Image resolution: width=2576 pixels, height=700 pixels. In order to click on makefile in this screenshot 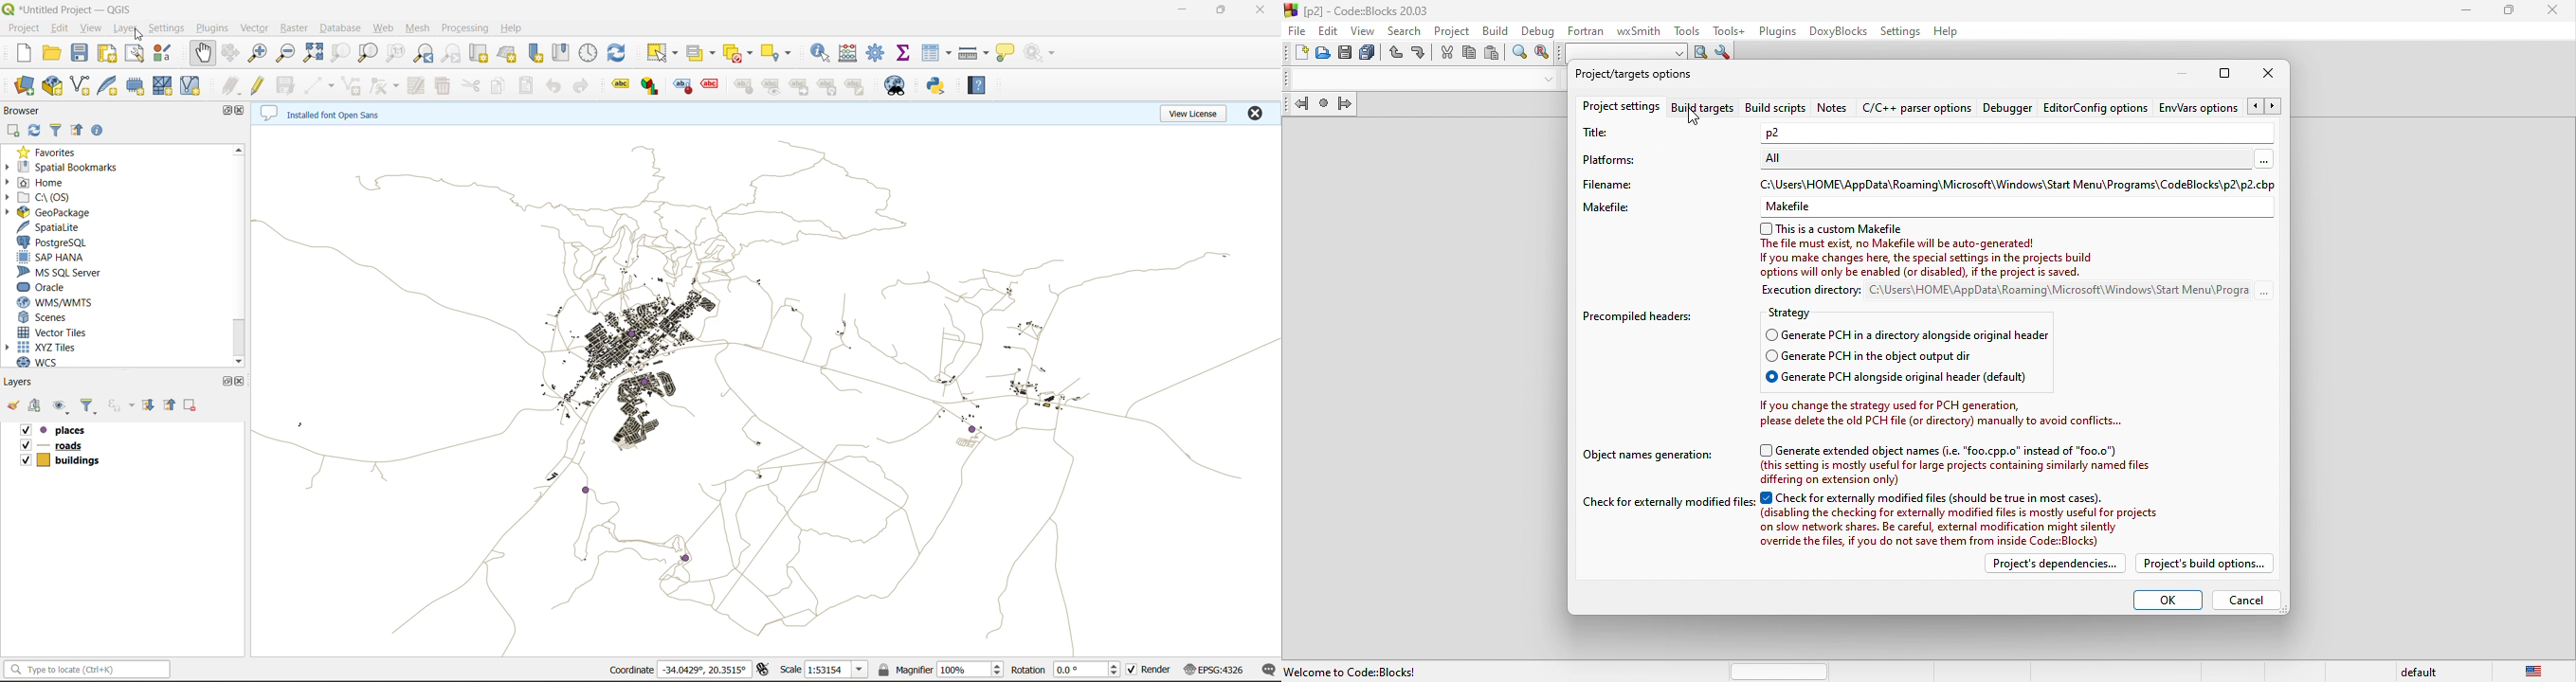, I will do `click(1656, 207)`.